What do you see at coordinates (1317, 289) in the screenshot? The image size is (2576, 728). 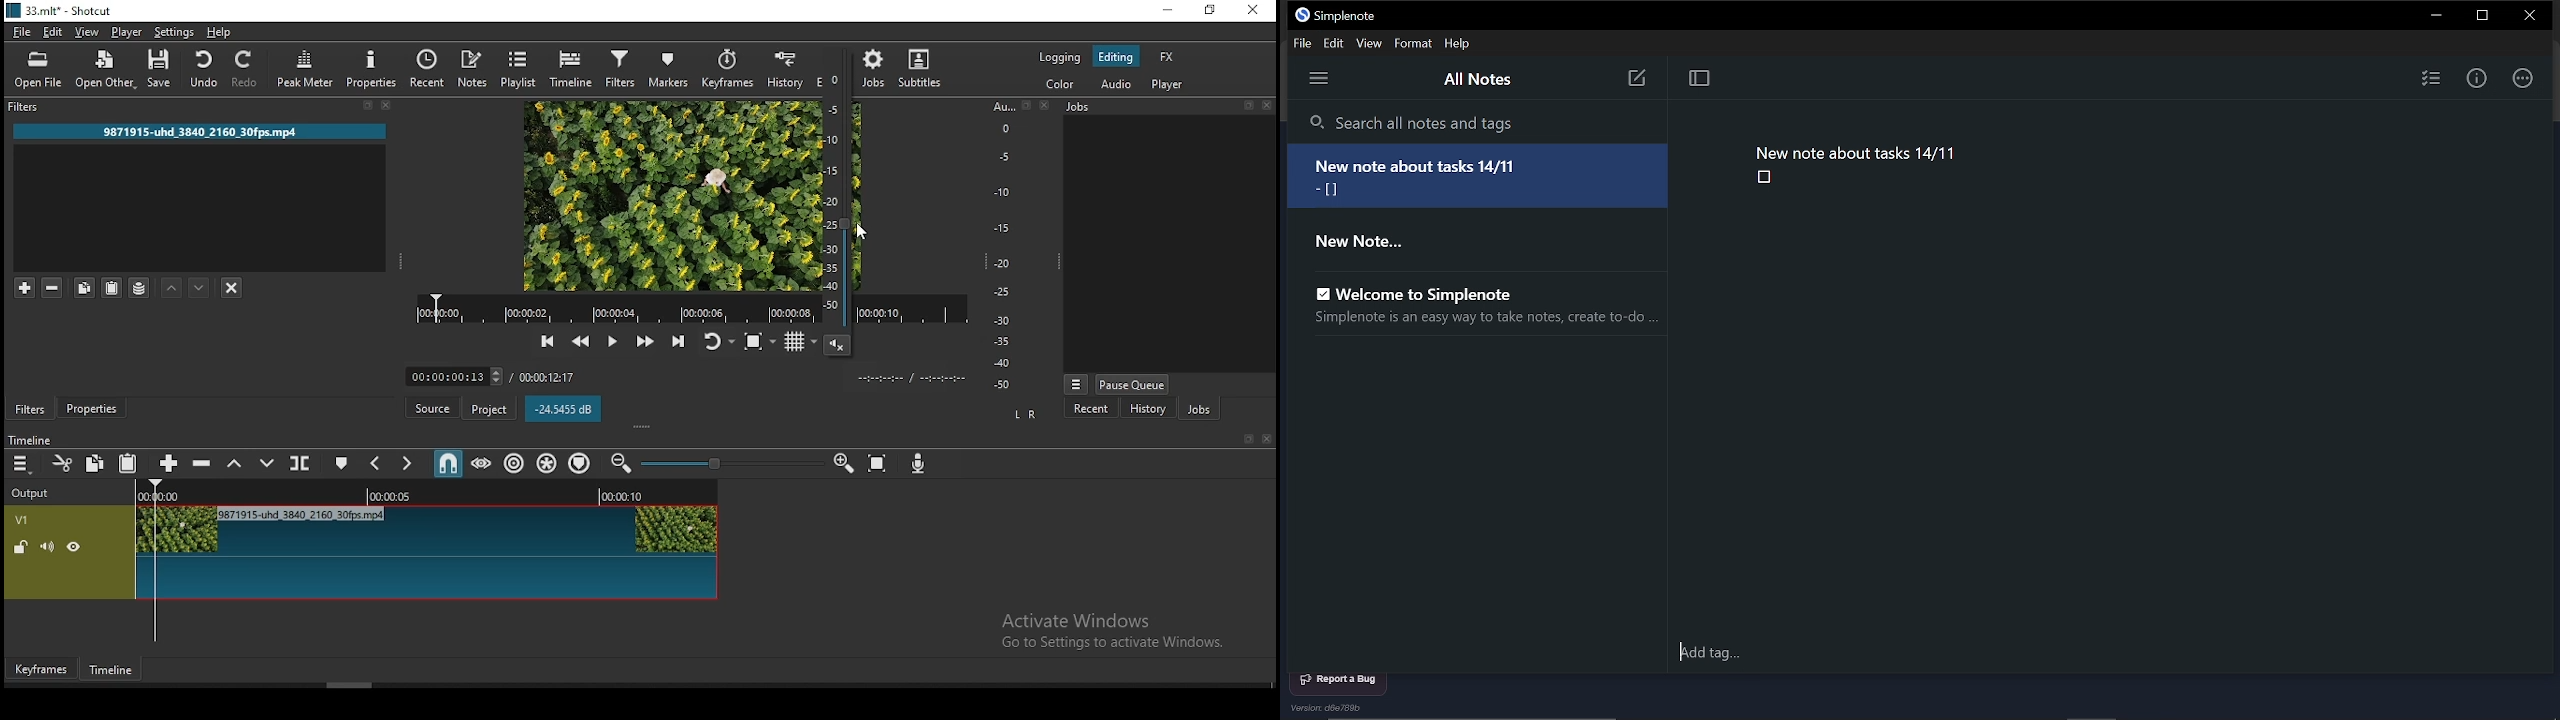 I see `enable checkbox` at bounding box center [1317, 289].